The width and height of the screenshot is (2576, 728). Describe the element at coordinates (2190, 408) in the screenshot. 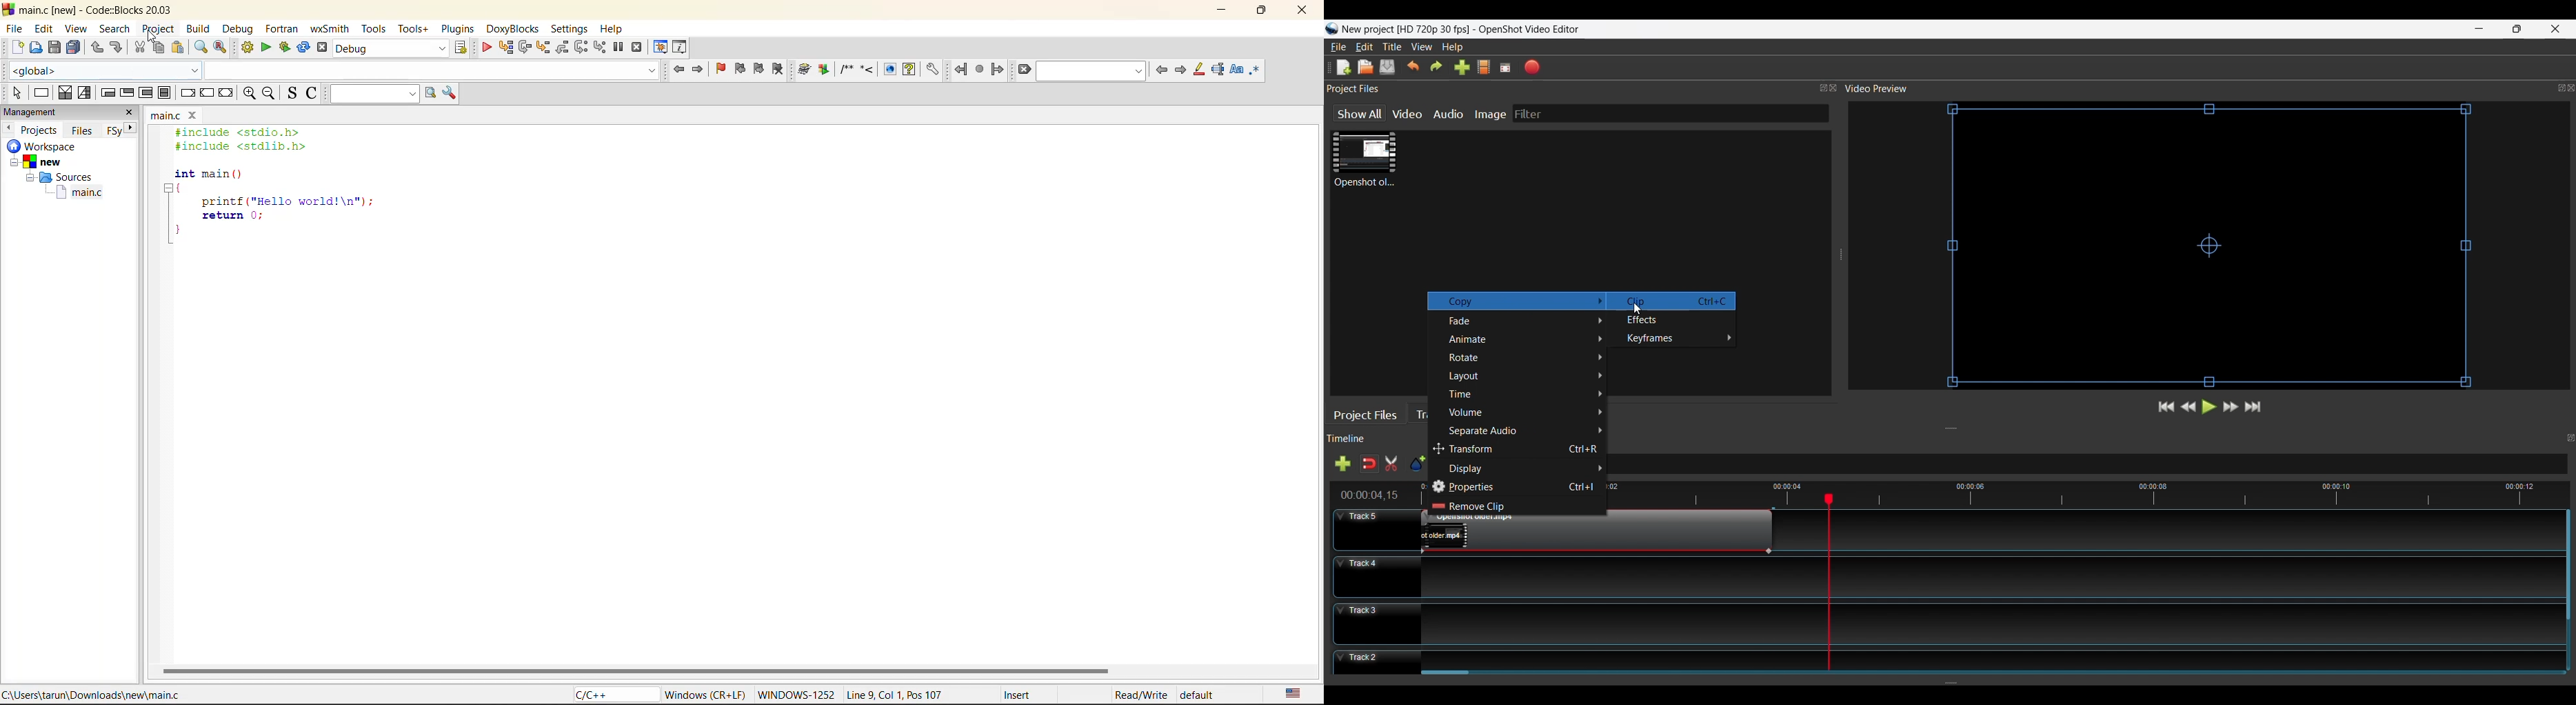

I see `Preview` at that location.